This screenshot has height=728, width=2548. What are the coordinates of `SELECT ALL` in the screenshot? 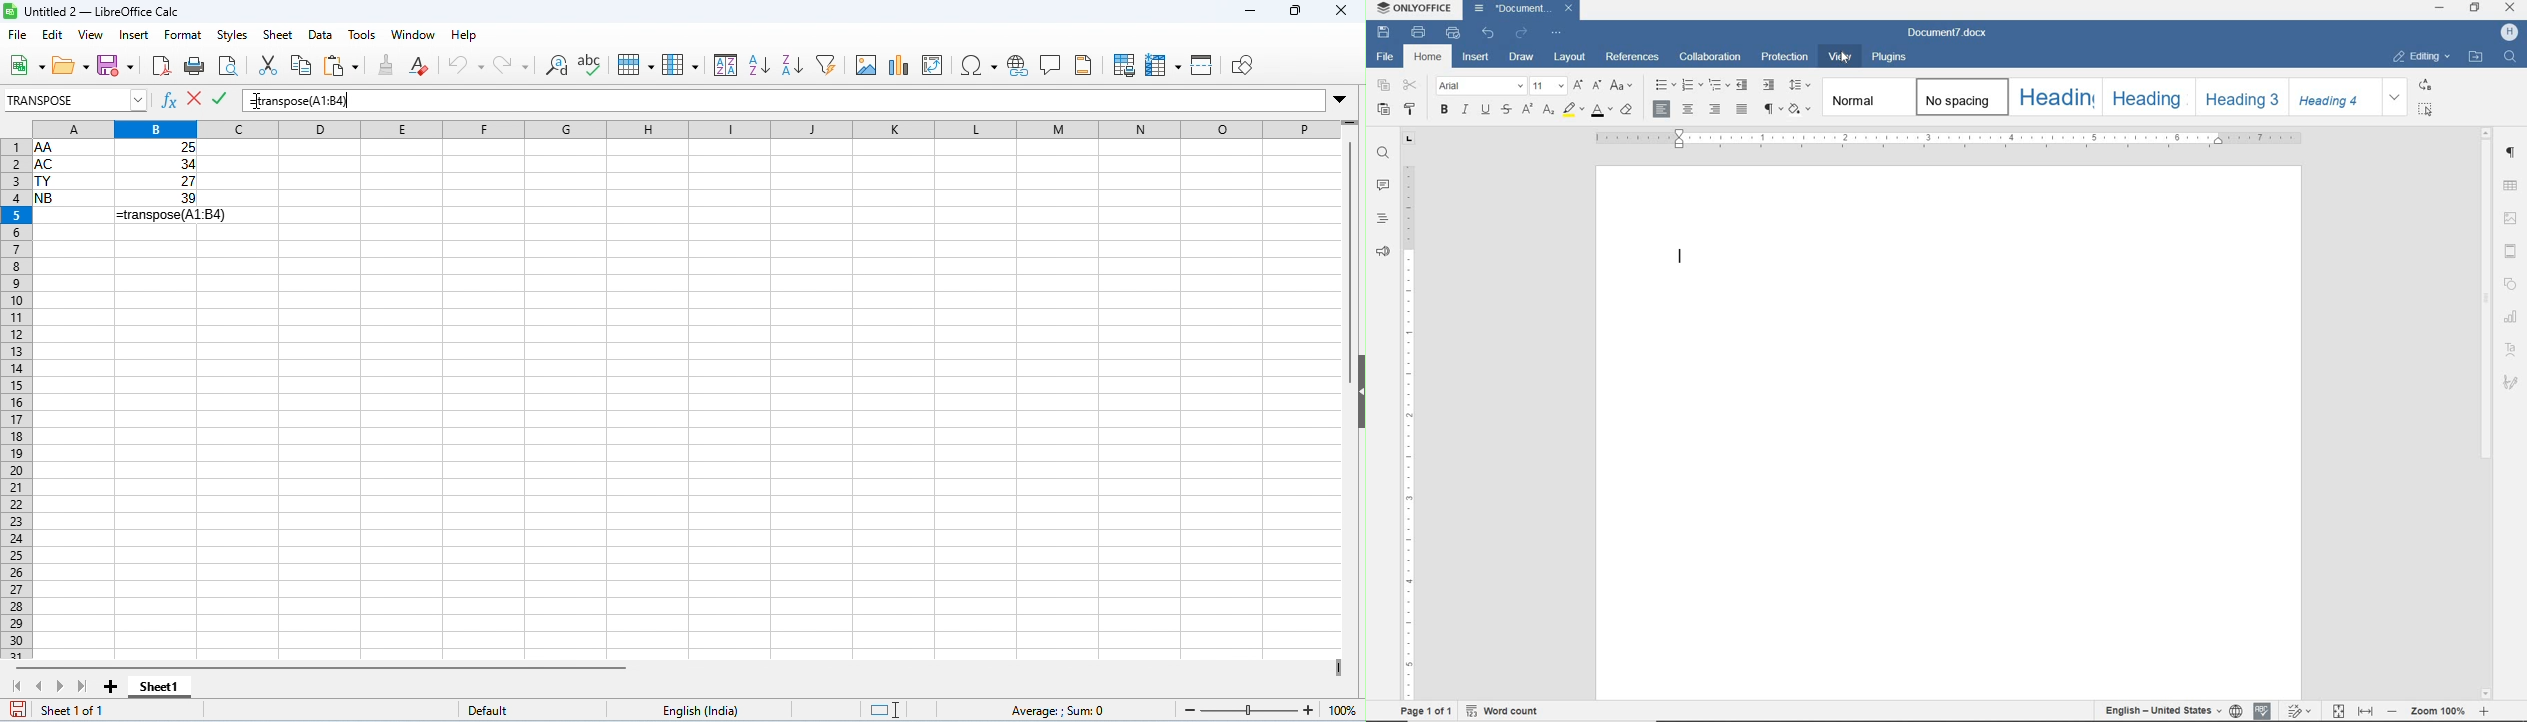 It's located at (2424, 109).